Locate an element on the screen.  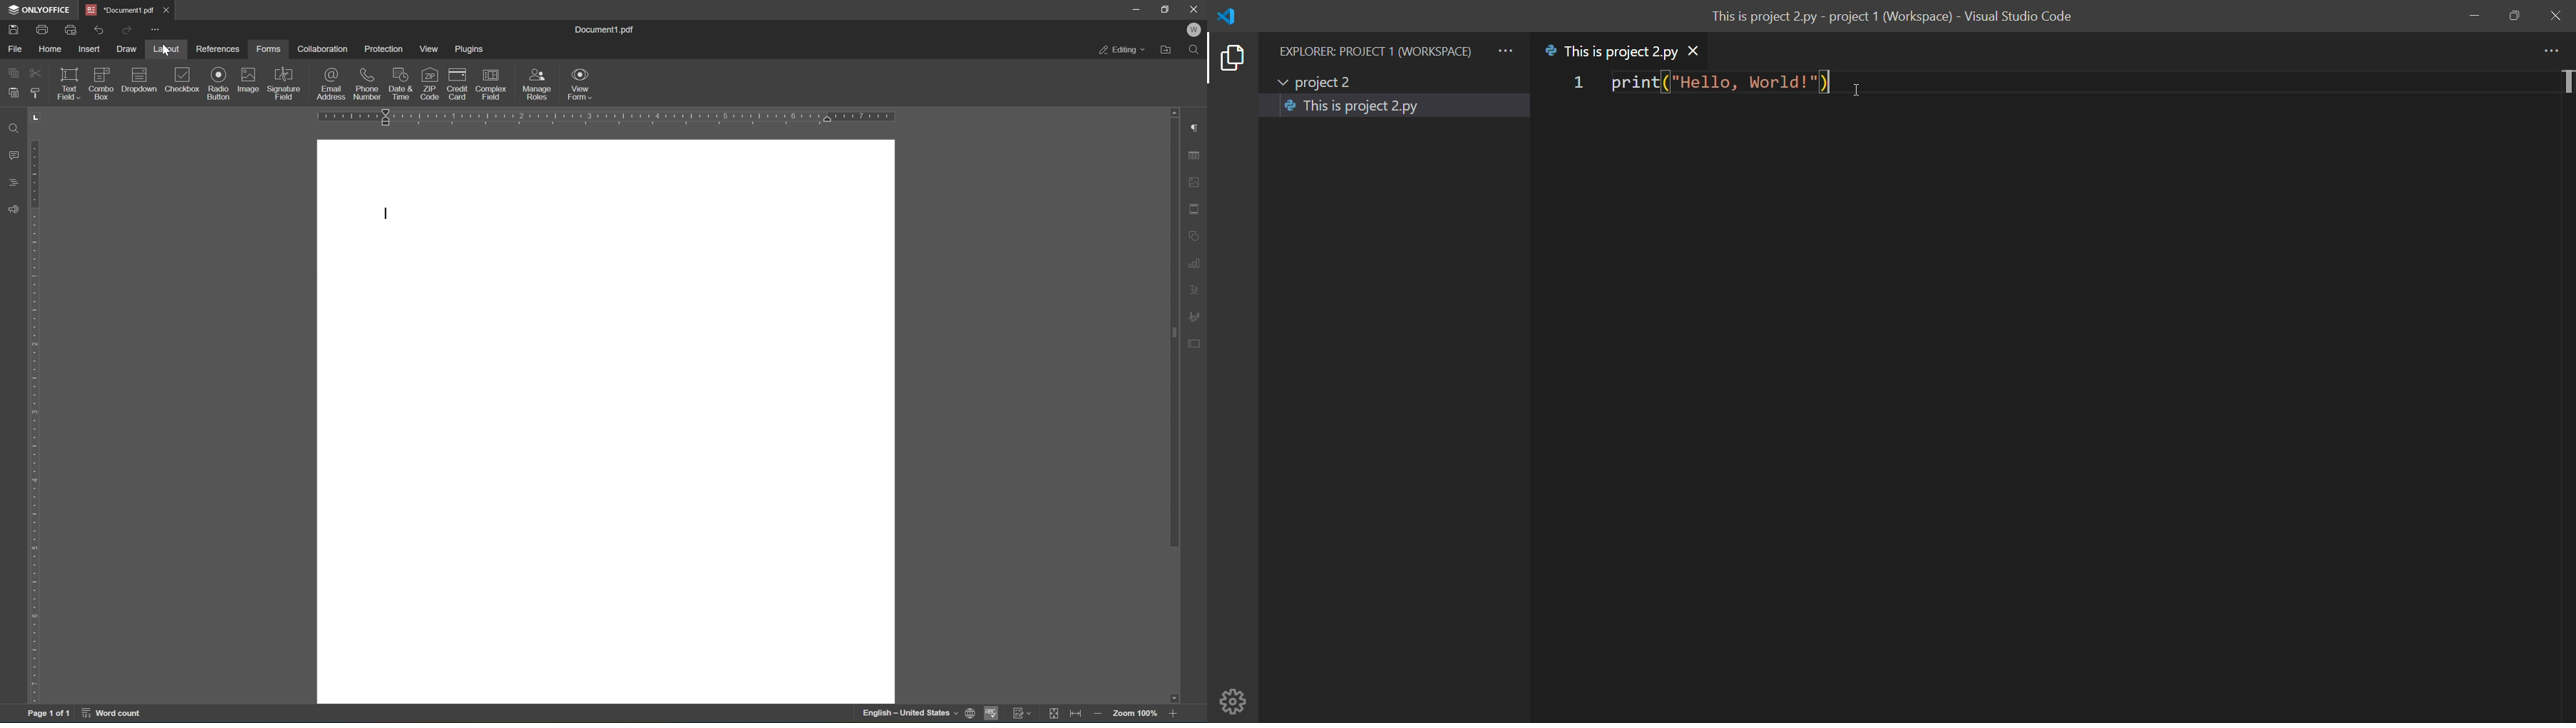
close tab is located at coordinates (1708, 50).